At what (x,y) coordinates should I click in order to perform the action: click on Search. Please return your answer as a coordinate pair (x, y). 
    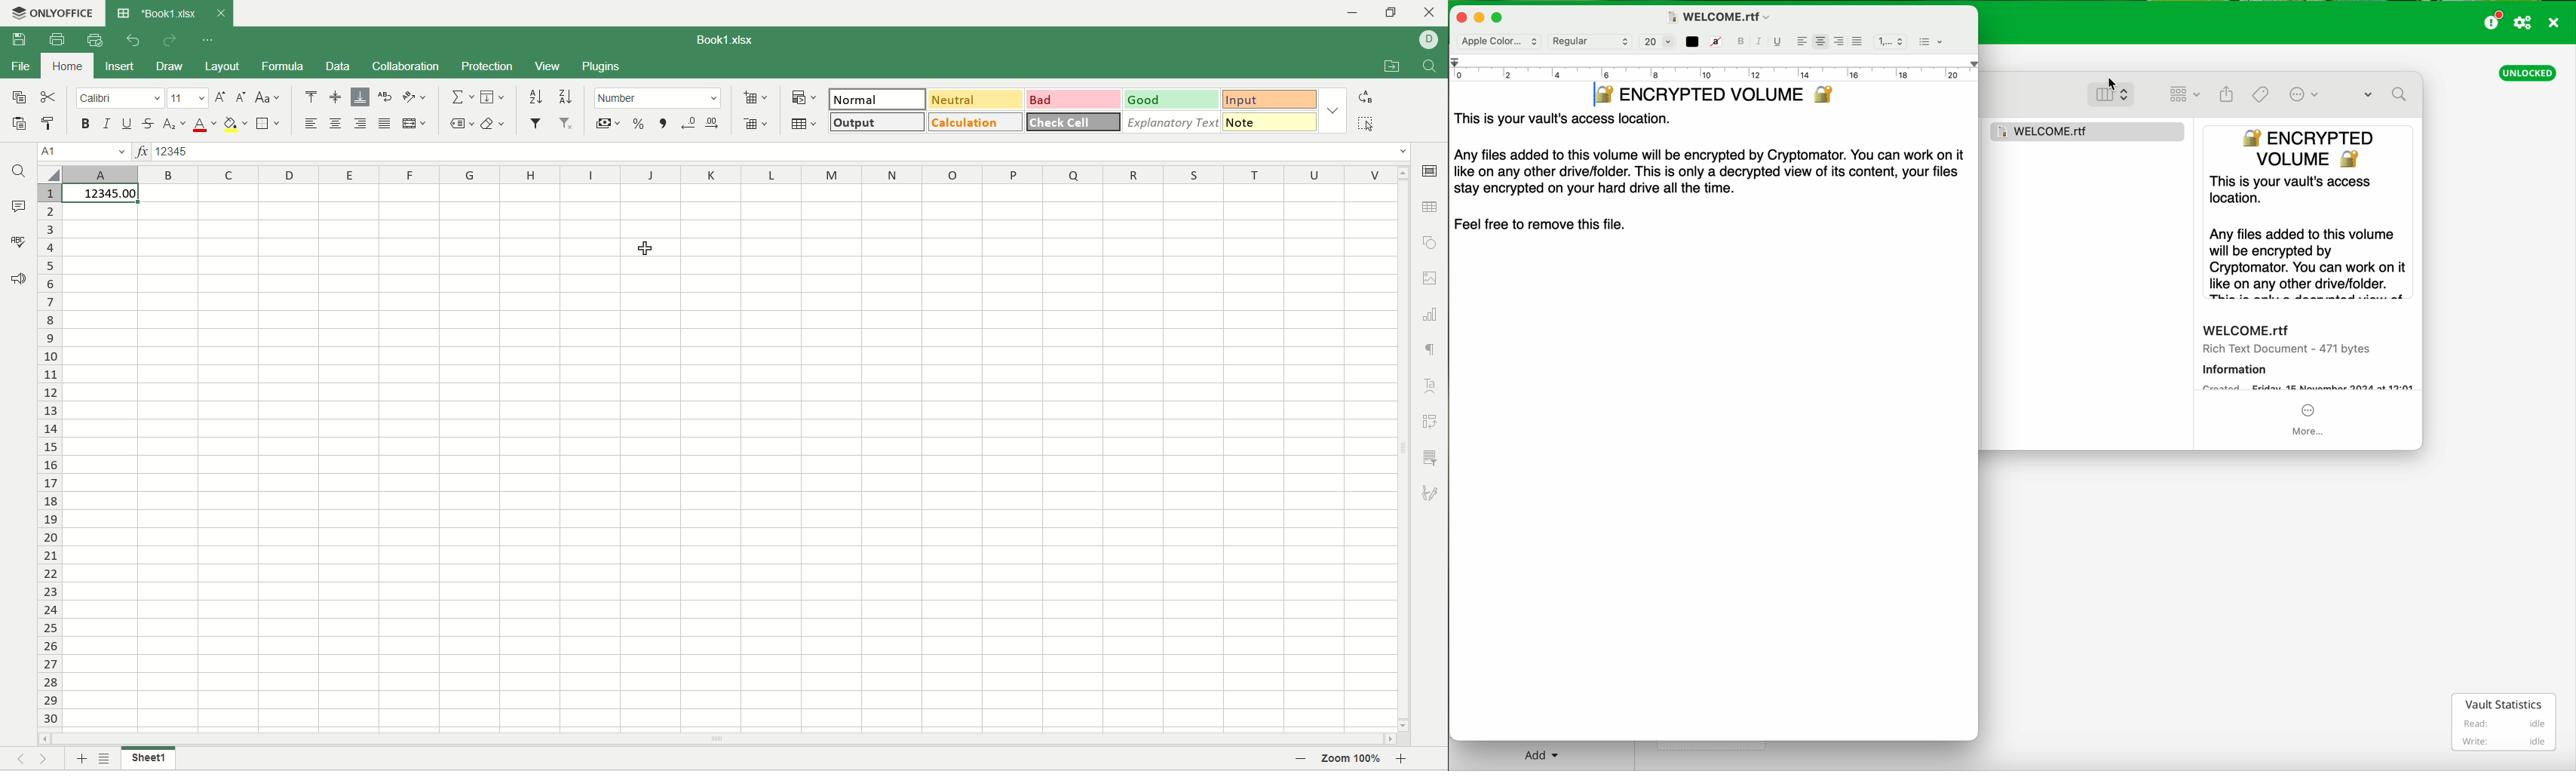
    Looking at the image, I should click on (2388, 96).